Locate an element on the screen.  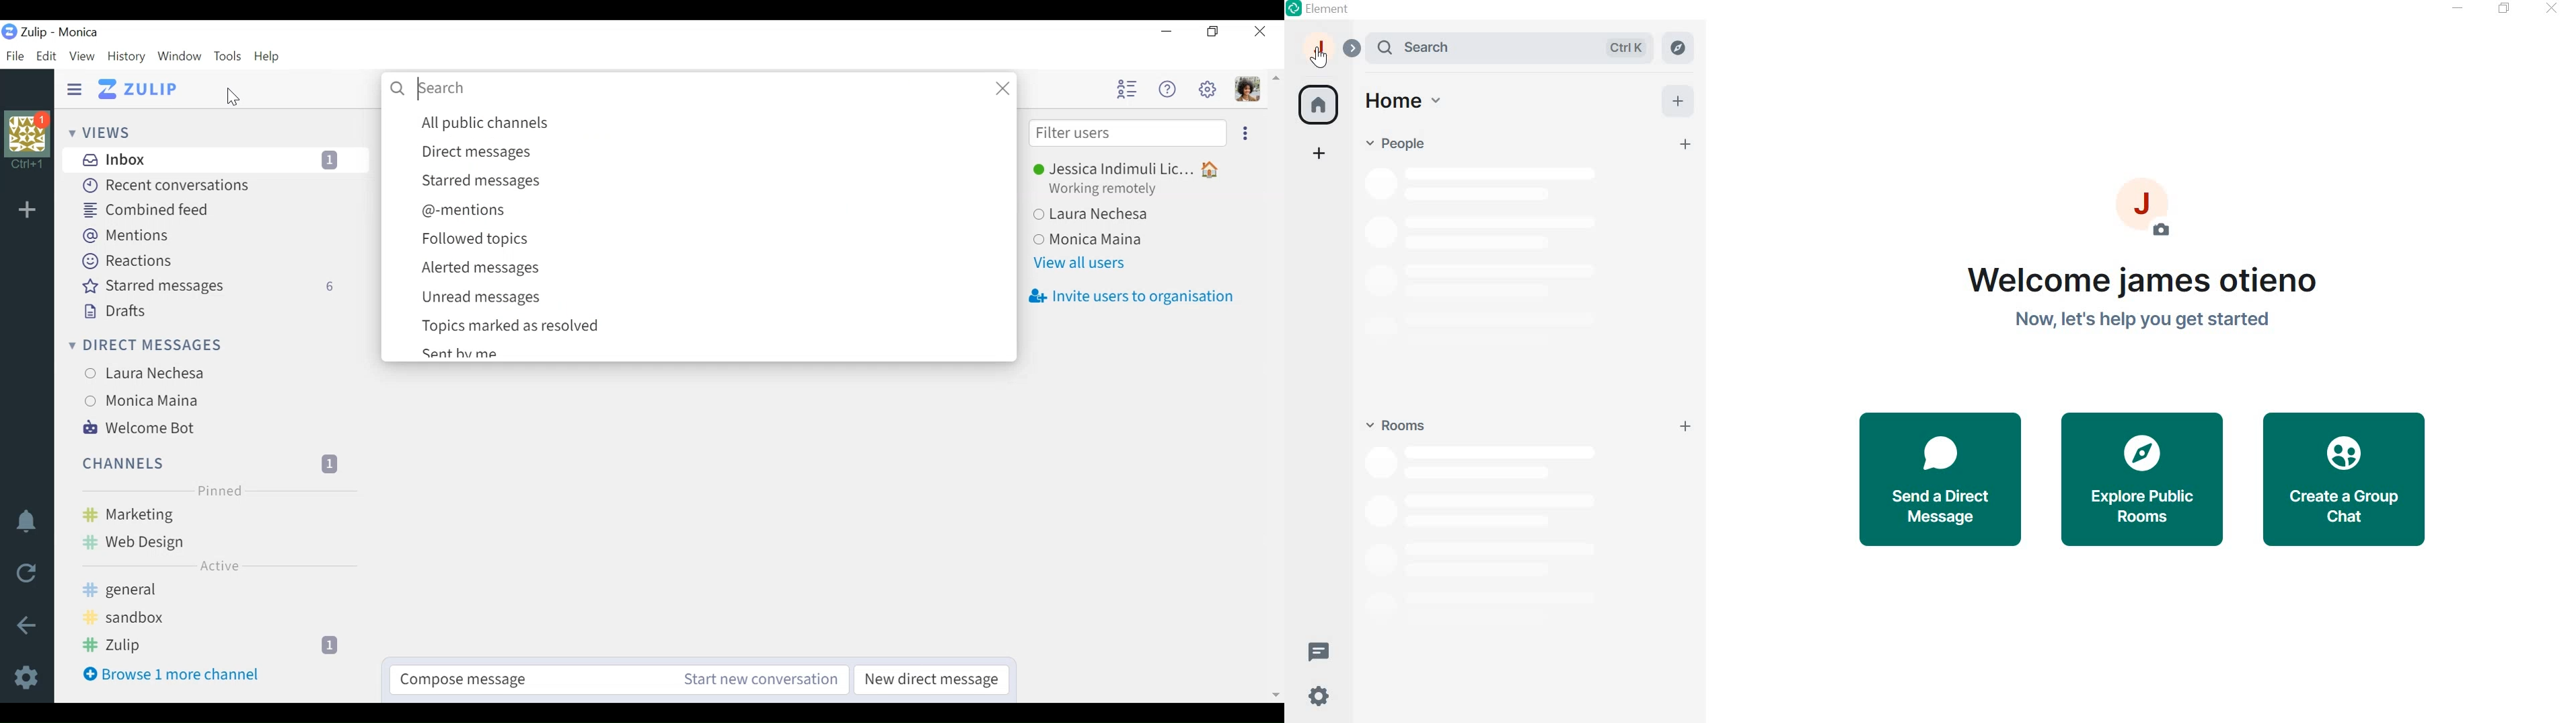
Reactions is located at coordinates (125, 261).